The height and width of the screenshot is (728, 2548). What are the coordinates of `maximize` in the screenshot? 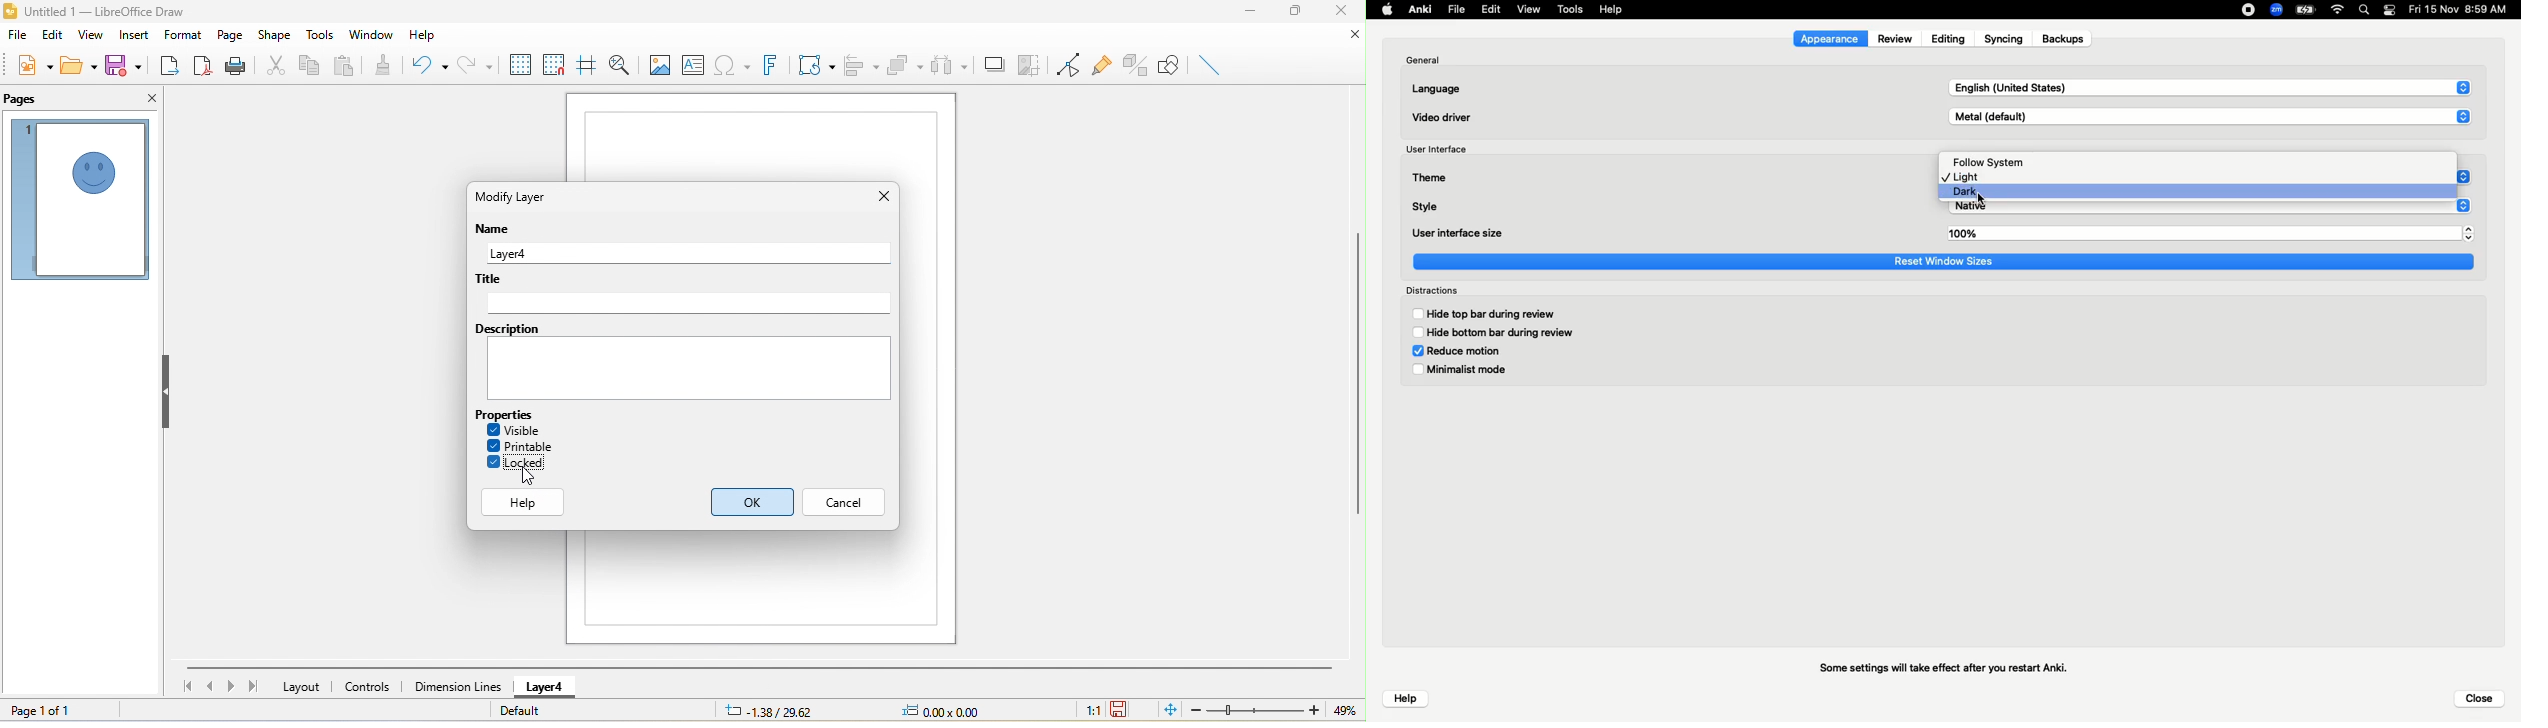 It's located at (1294, 14).